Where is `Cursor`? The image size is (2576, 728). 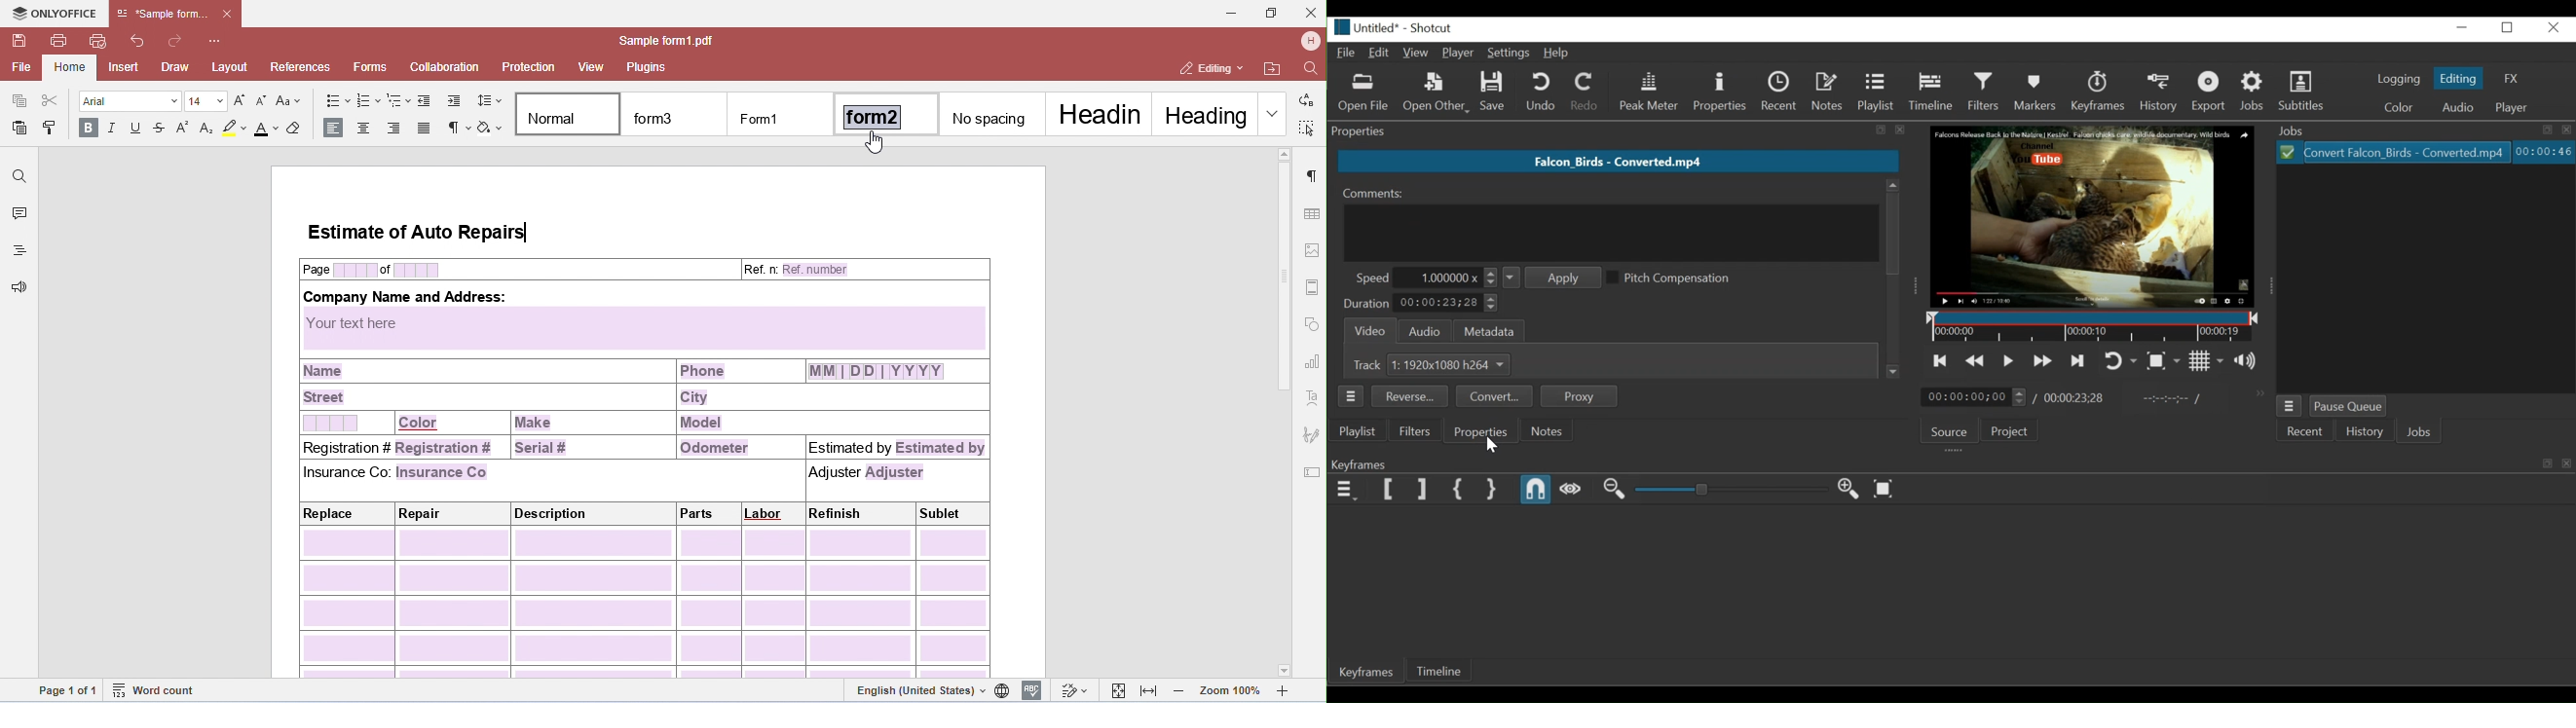
Cursor is located at coordinates (1489, 446).